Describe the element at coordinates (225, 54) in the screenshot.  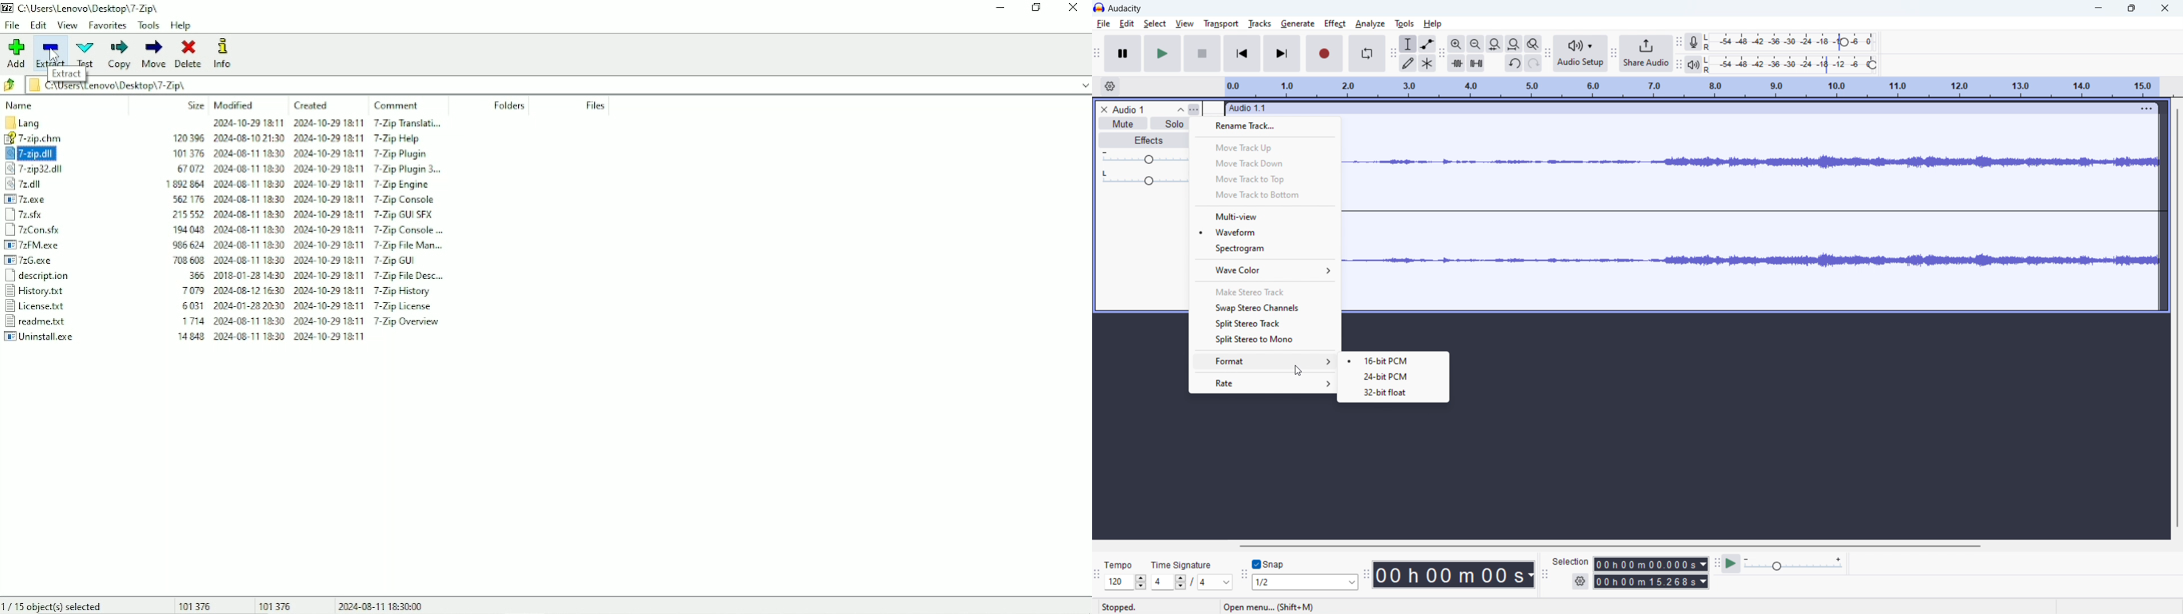
I see `Info` at that location.